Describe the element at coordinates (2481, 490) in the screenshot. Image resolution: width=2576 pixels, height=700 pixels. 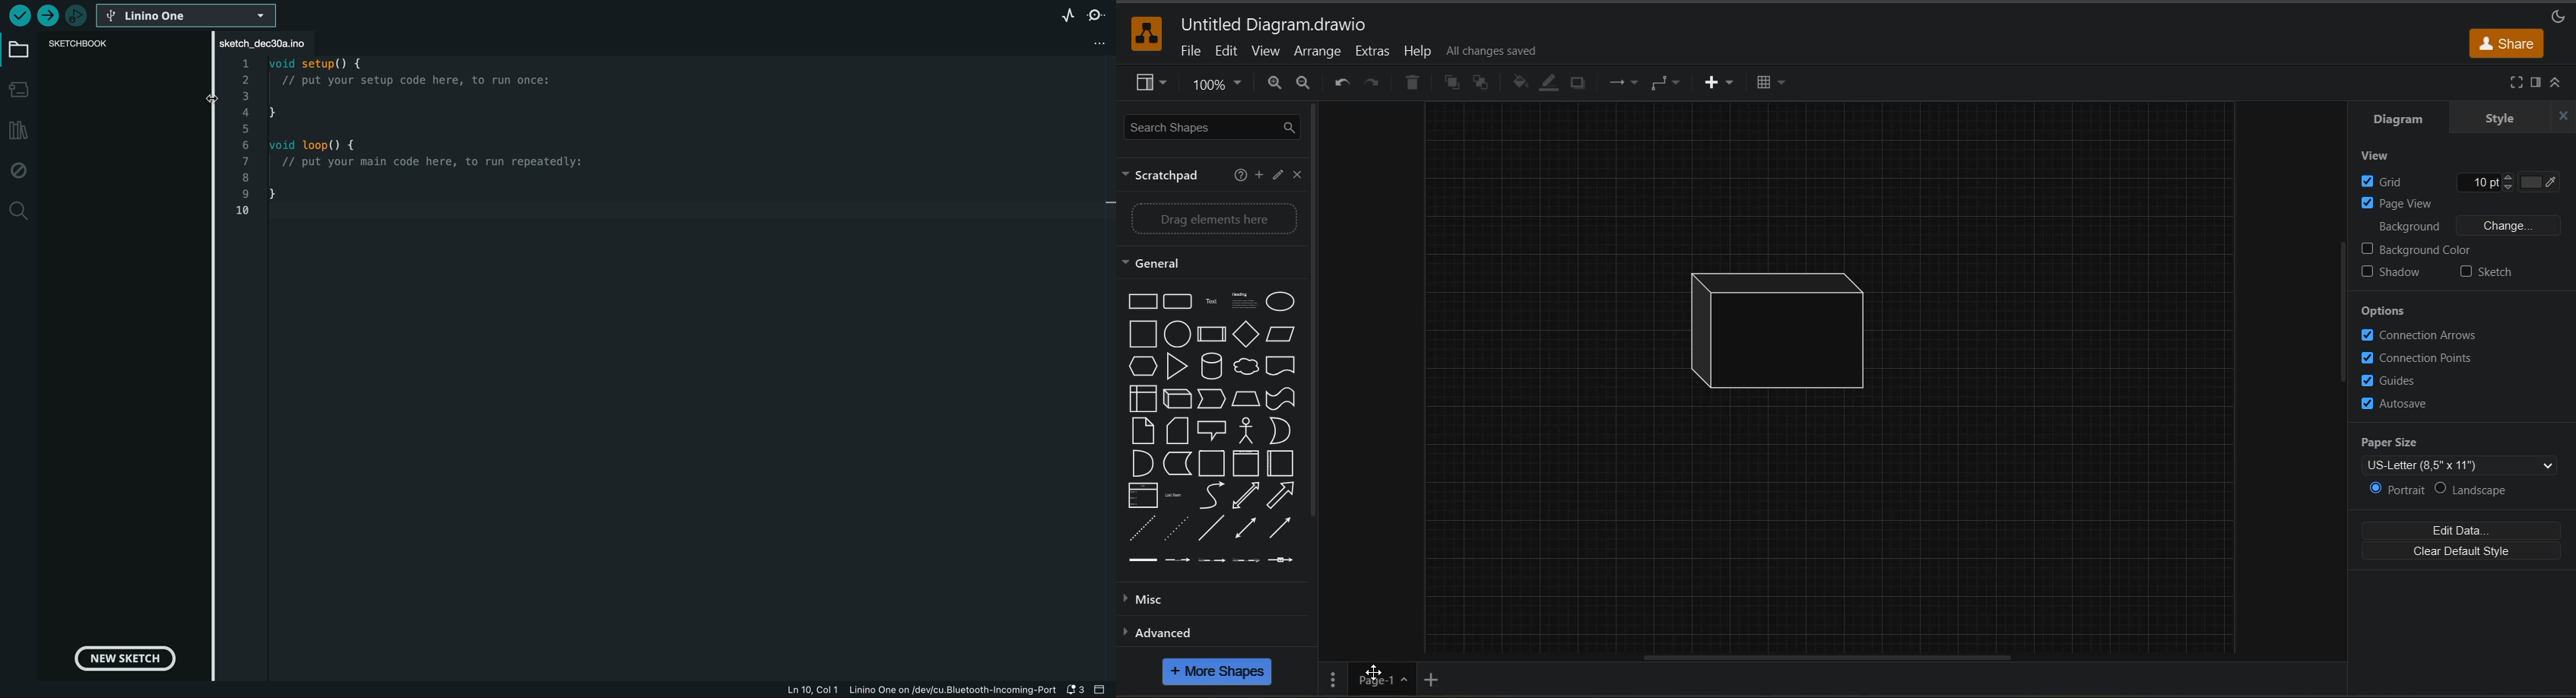
I see `landscape` at that location.